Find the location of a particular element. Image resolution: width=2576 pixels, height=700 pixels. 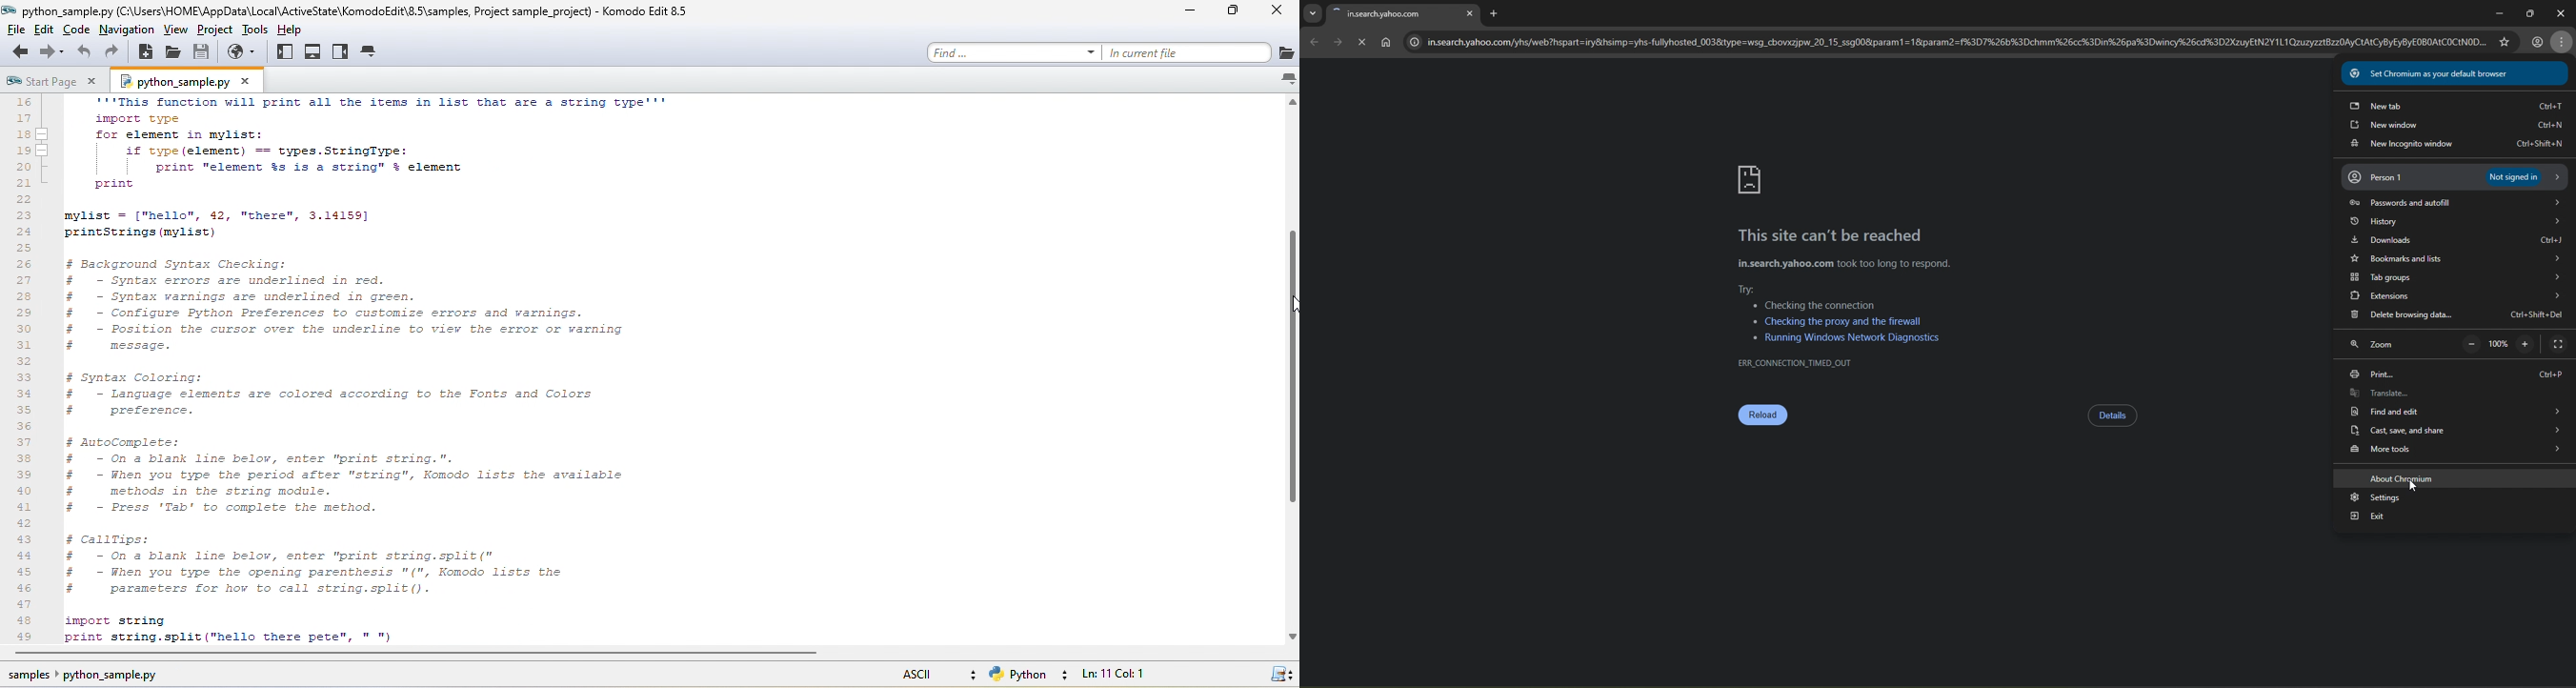

python is located at coordinates (1032, 675).